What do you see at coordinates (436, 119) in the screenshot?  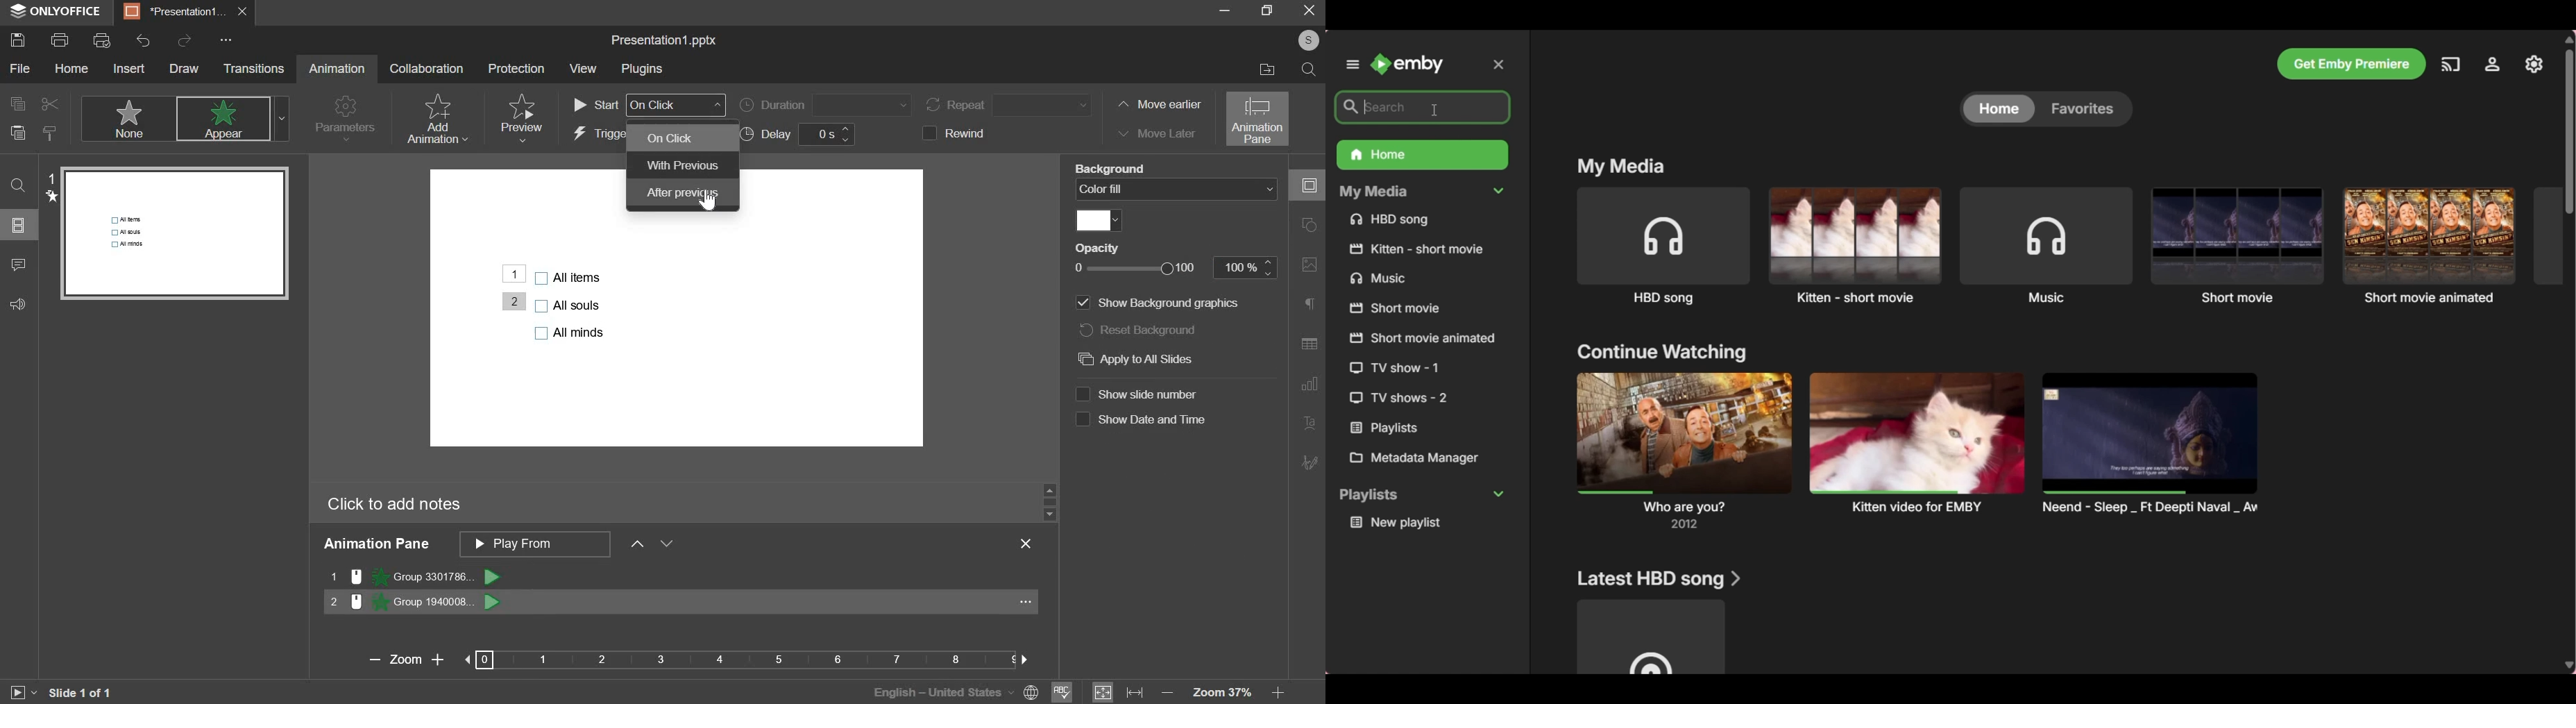 I see `add animation` at bounding box center [436, 119].